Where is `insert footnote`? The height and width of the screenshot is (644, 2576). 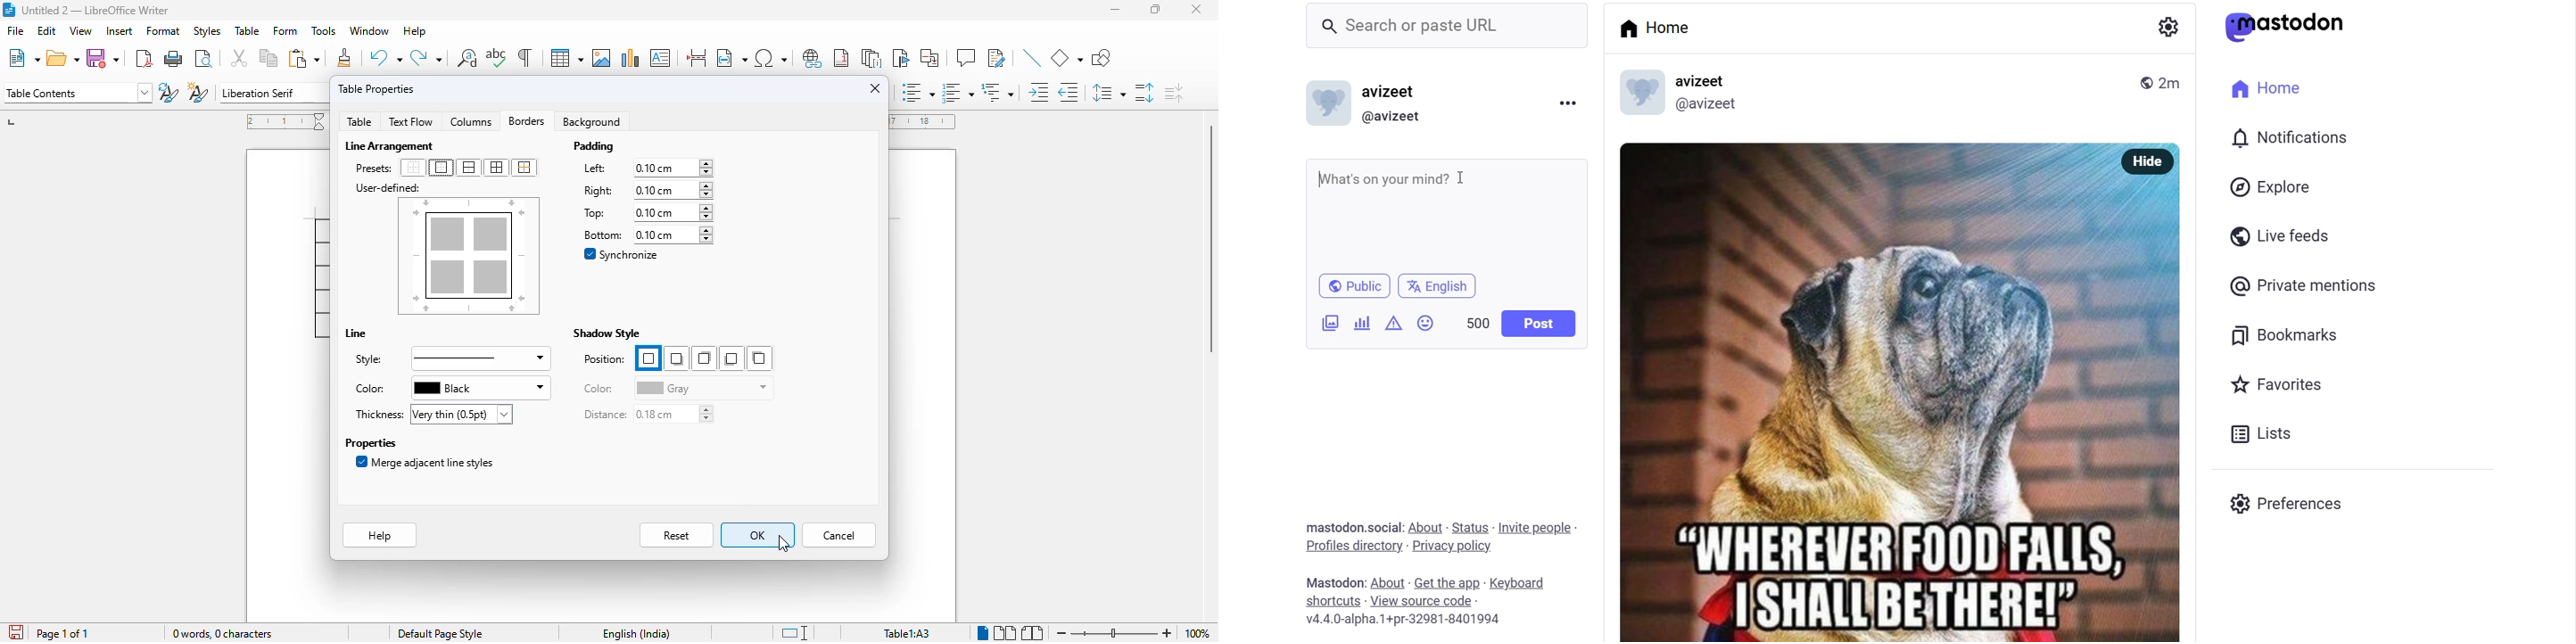 insert footnote is located at coordinates (841, 58).